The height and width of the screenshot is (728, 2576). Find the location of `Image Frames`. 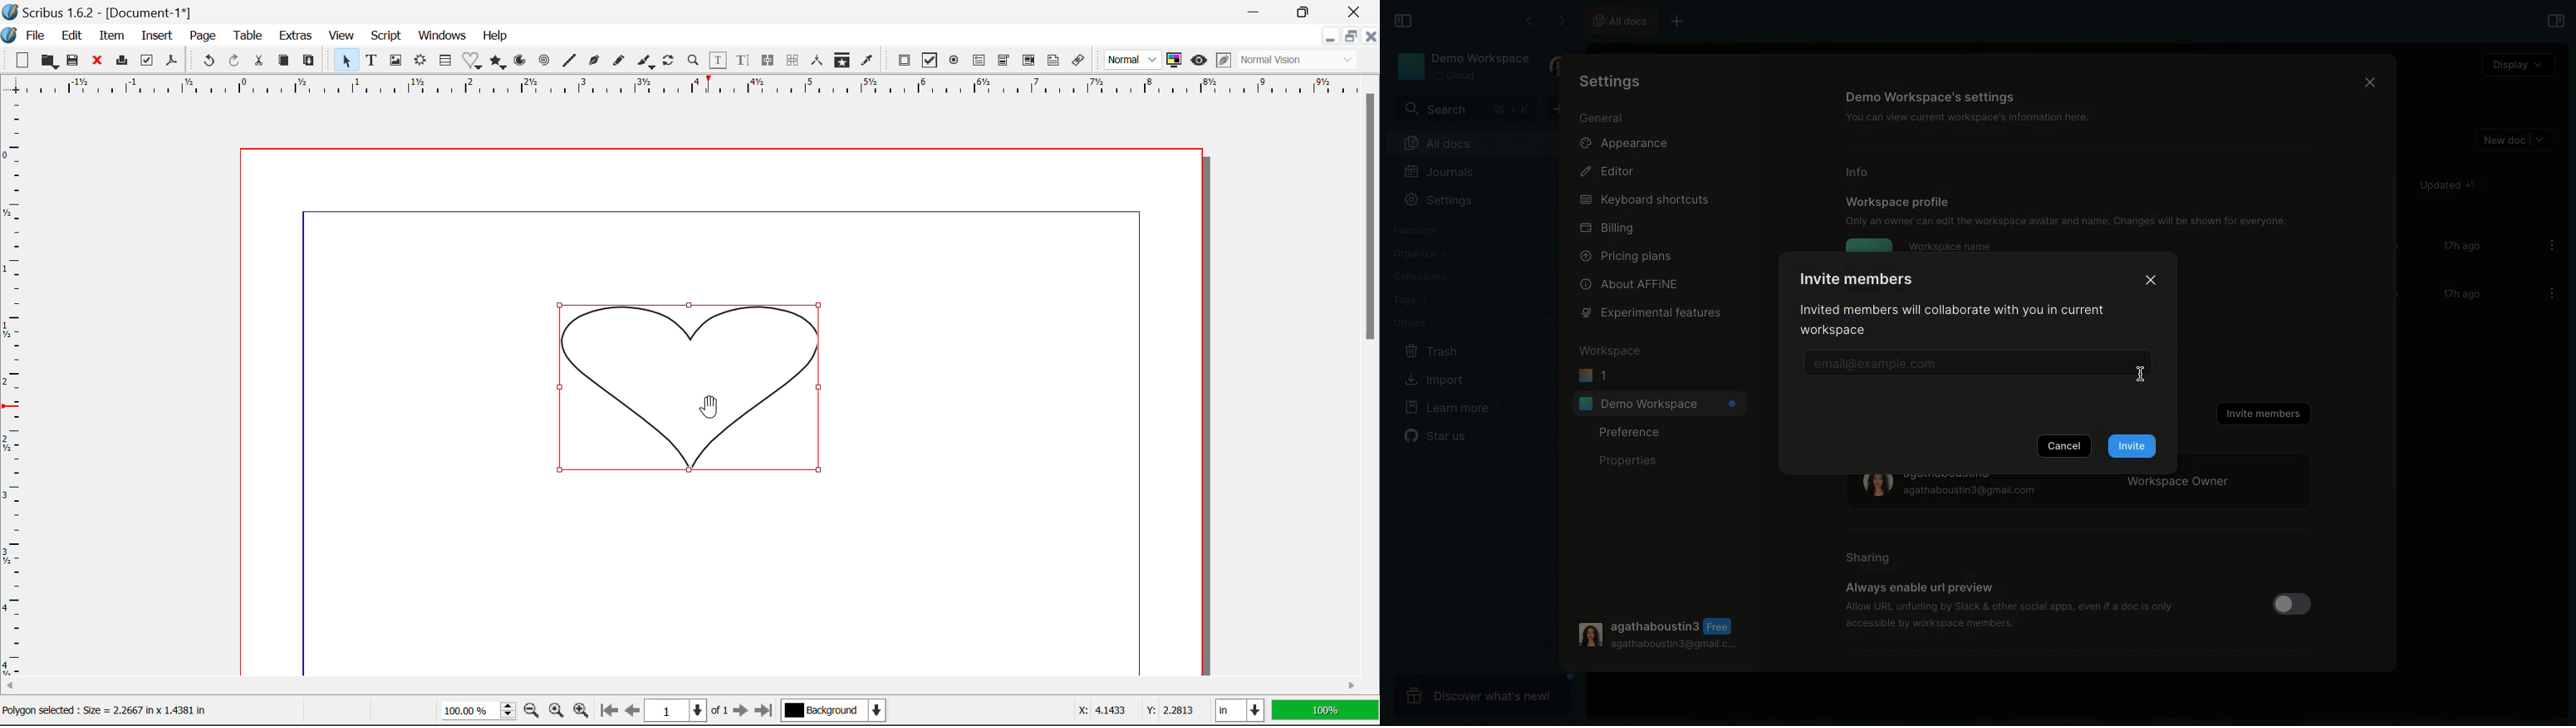

Image Frames is located at coordinates (395, 60).